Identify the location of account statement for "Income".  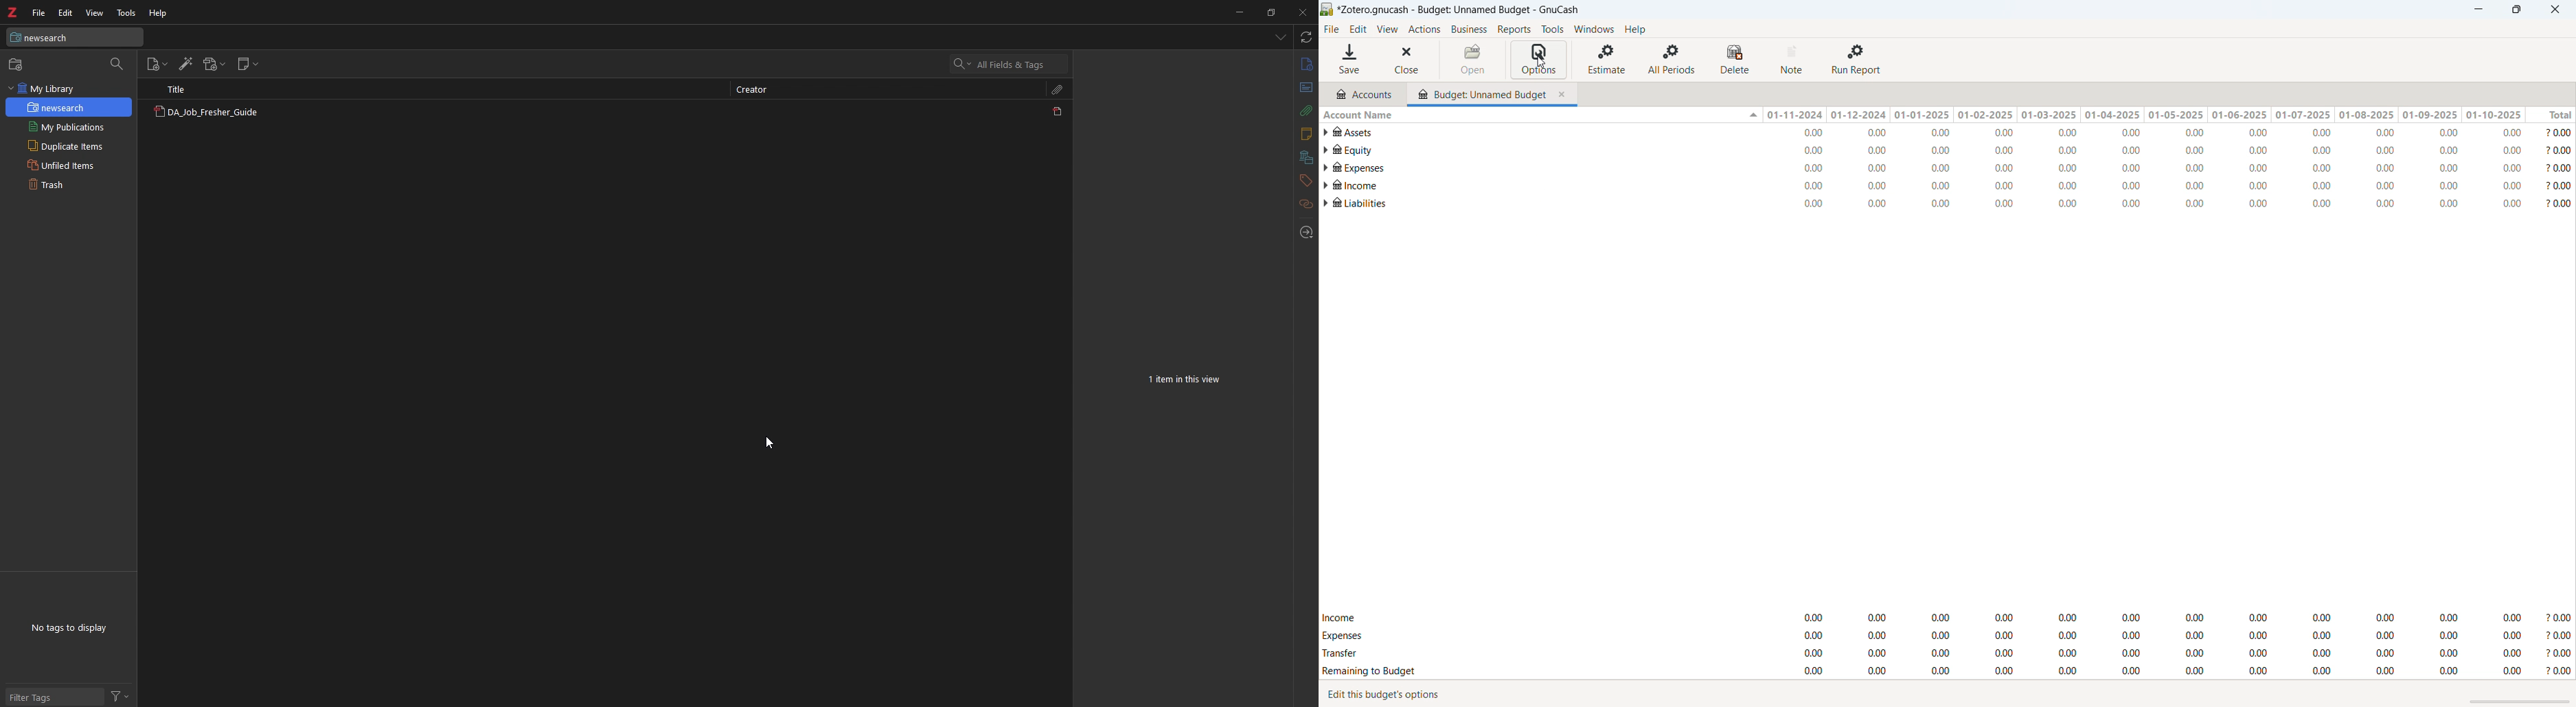
(1956, 185).